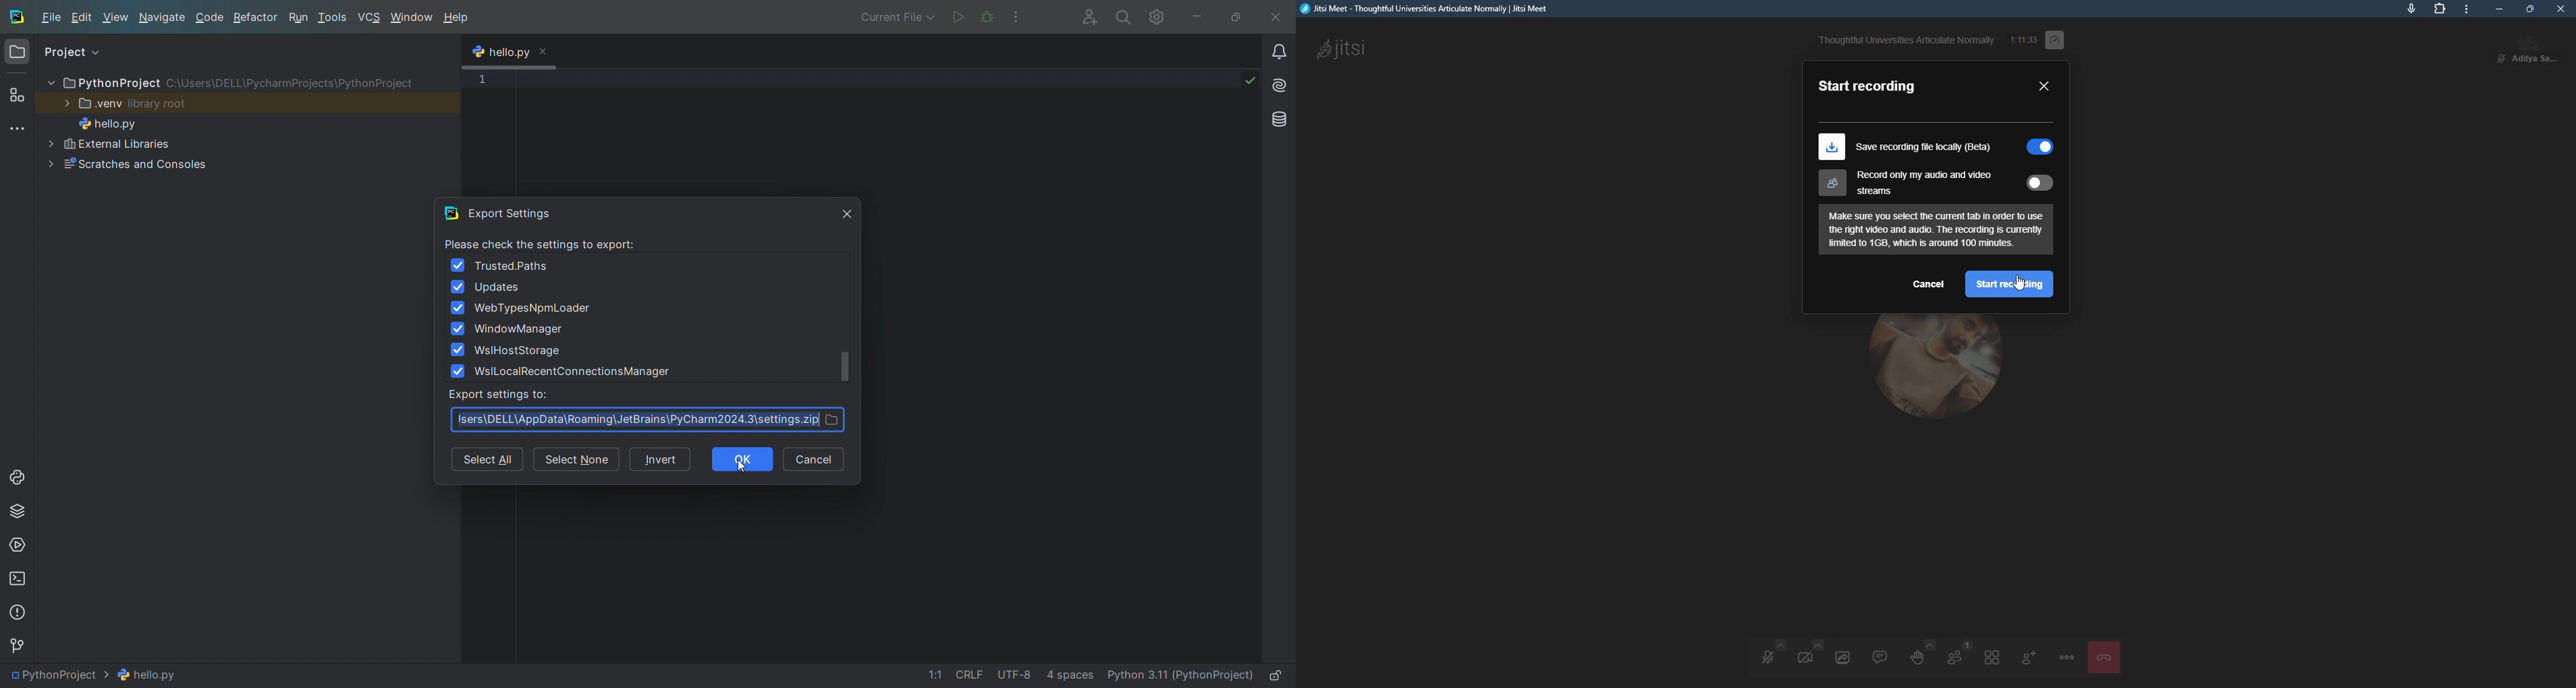 This screenshot has height=700, width=2576. I want to click on WslLocalRecentConnectionsManager, so click(574, 372).